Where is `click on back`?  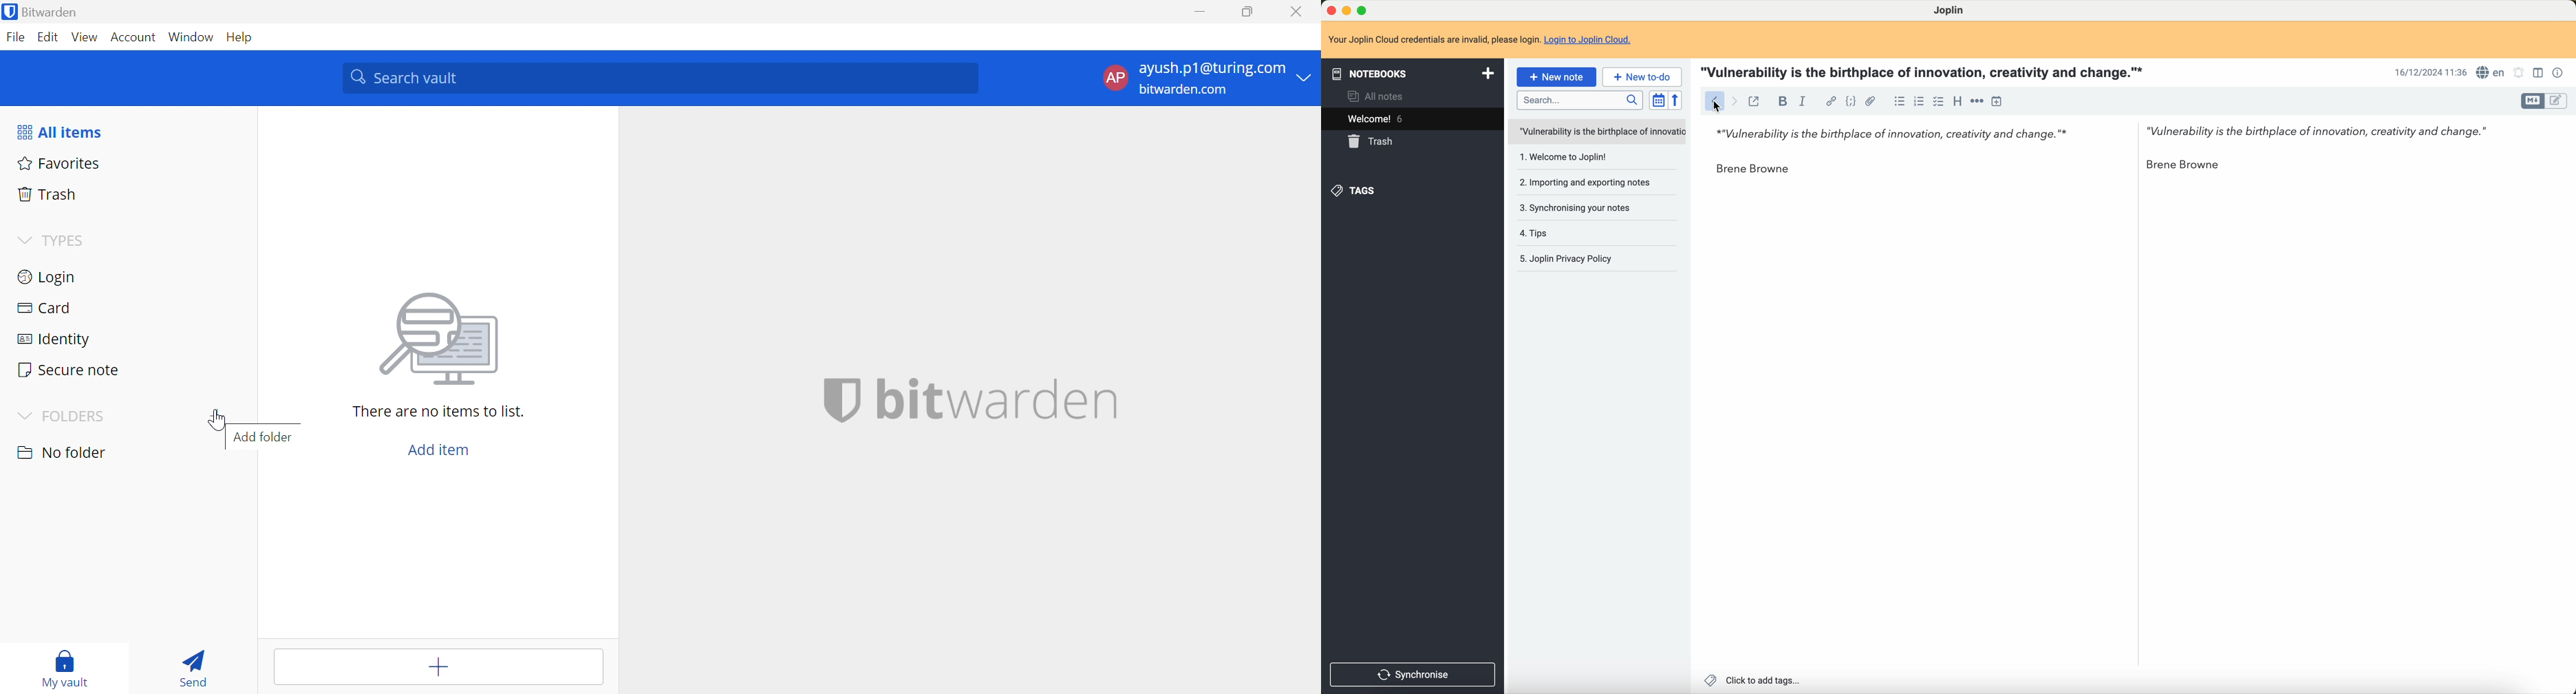 click on back is located at coordinates (1713, 102).